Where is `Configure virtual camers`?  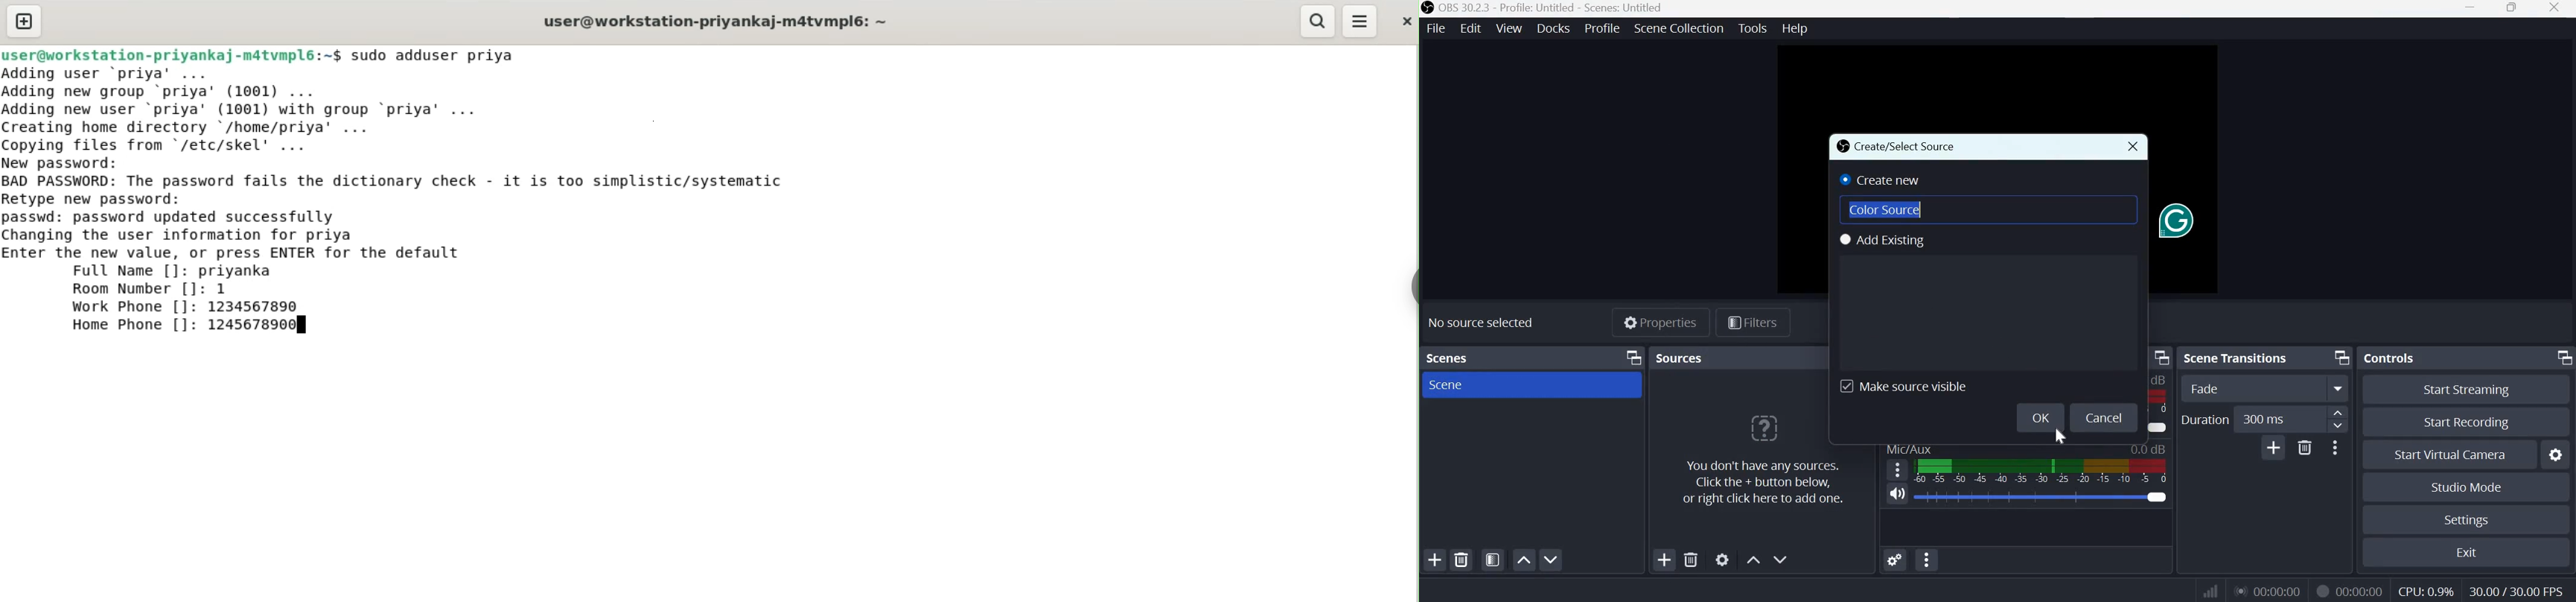
Configure virtual camers is located at coordinates (2558, 455).